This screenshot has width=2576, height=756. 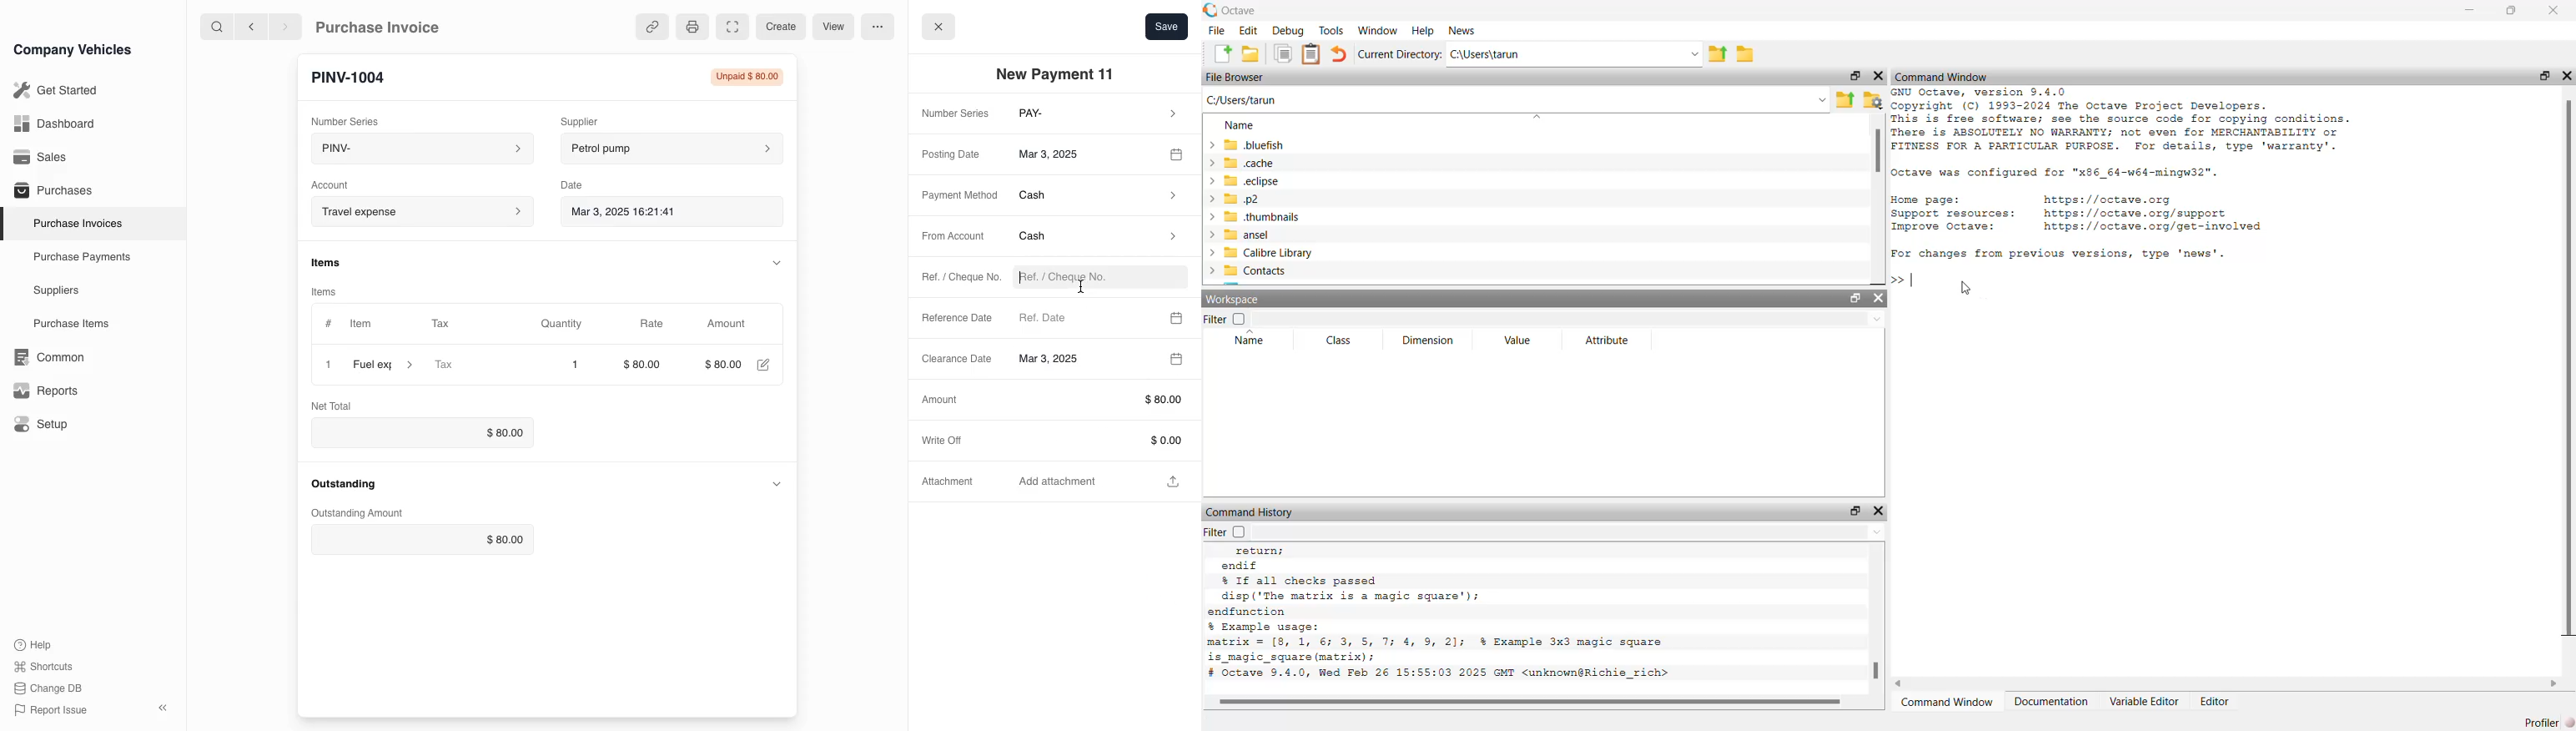 What do you see at coordinates (1251, 54) in the screenshot?
I see `New folder` at bounding box center [1251, 54].